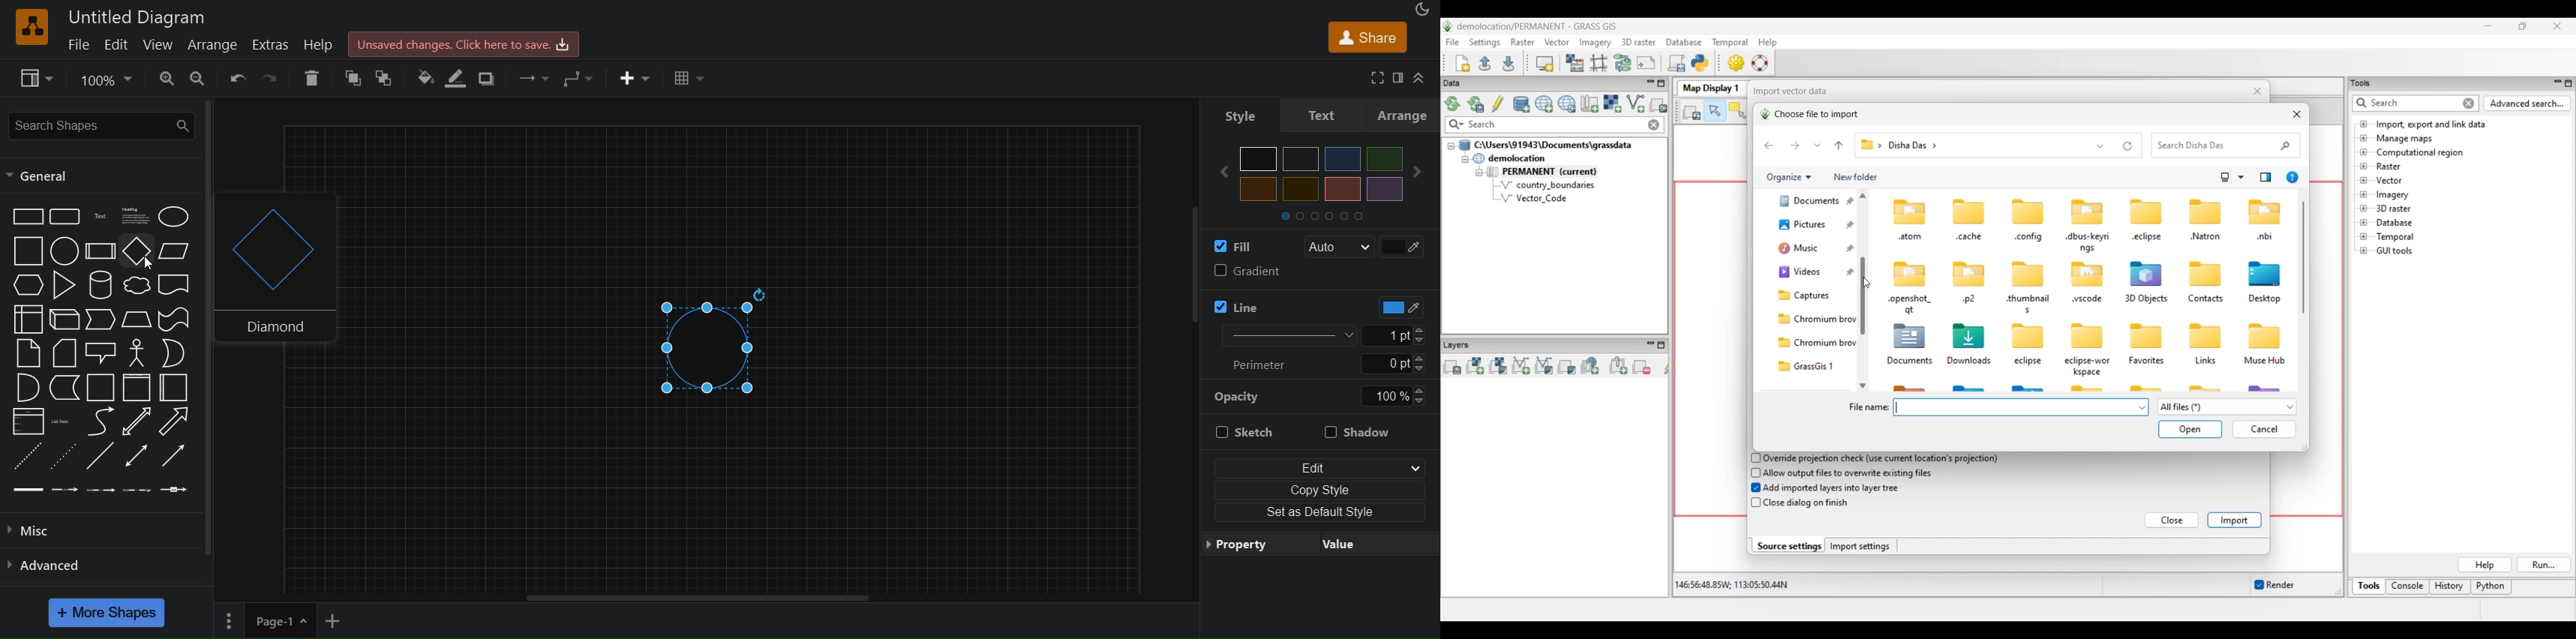 The height and width of the screenshot is (644, 2576). Describe the element at coordinates (149, 264) in the screenshot. I see `cursor` at that location.